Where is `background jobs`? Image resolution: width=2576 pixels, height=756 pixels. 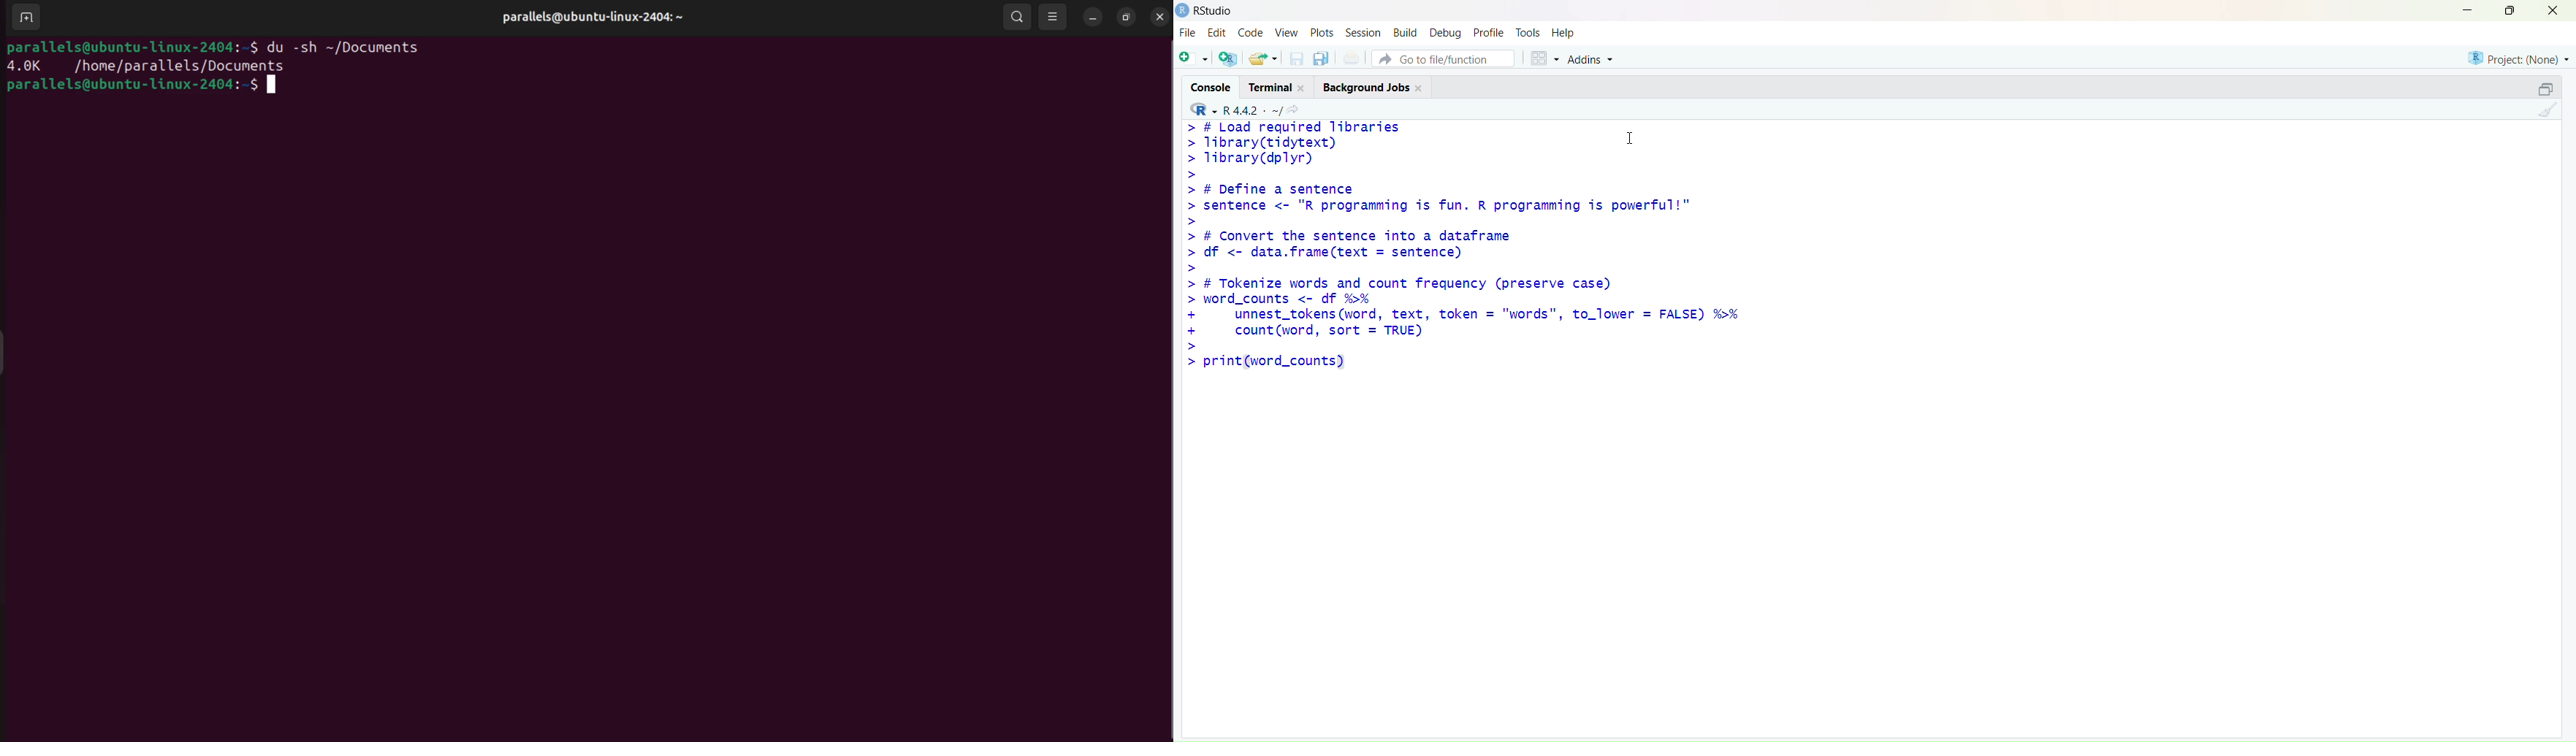
background jobs is located at coordinates (1373, 88).